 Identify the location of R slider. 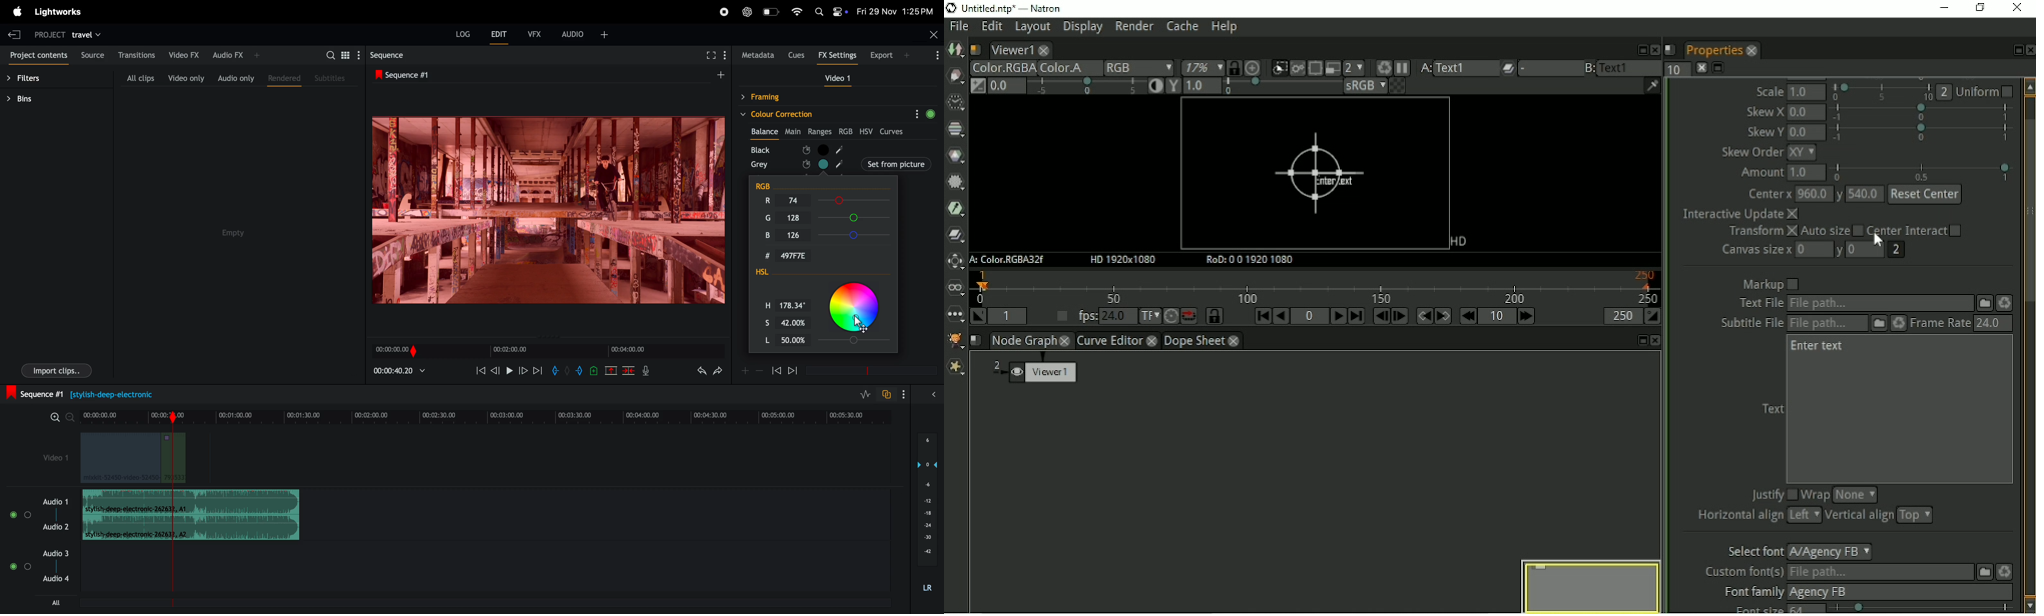
(856, 201).